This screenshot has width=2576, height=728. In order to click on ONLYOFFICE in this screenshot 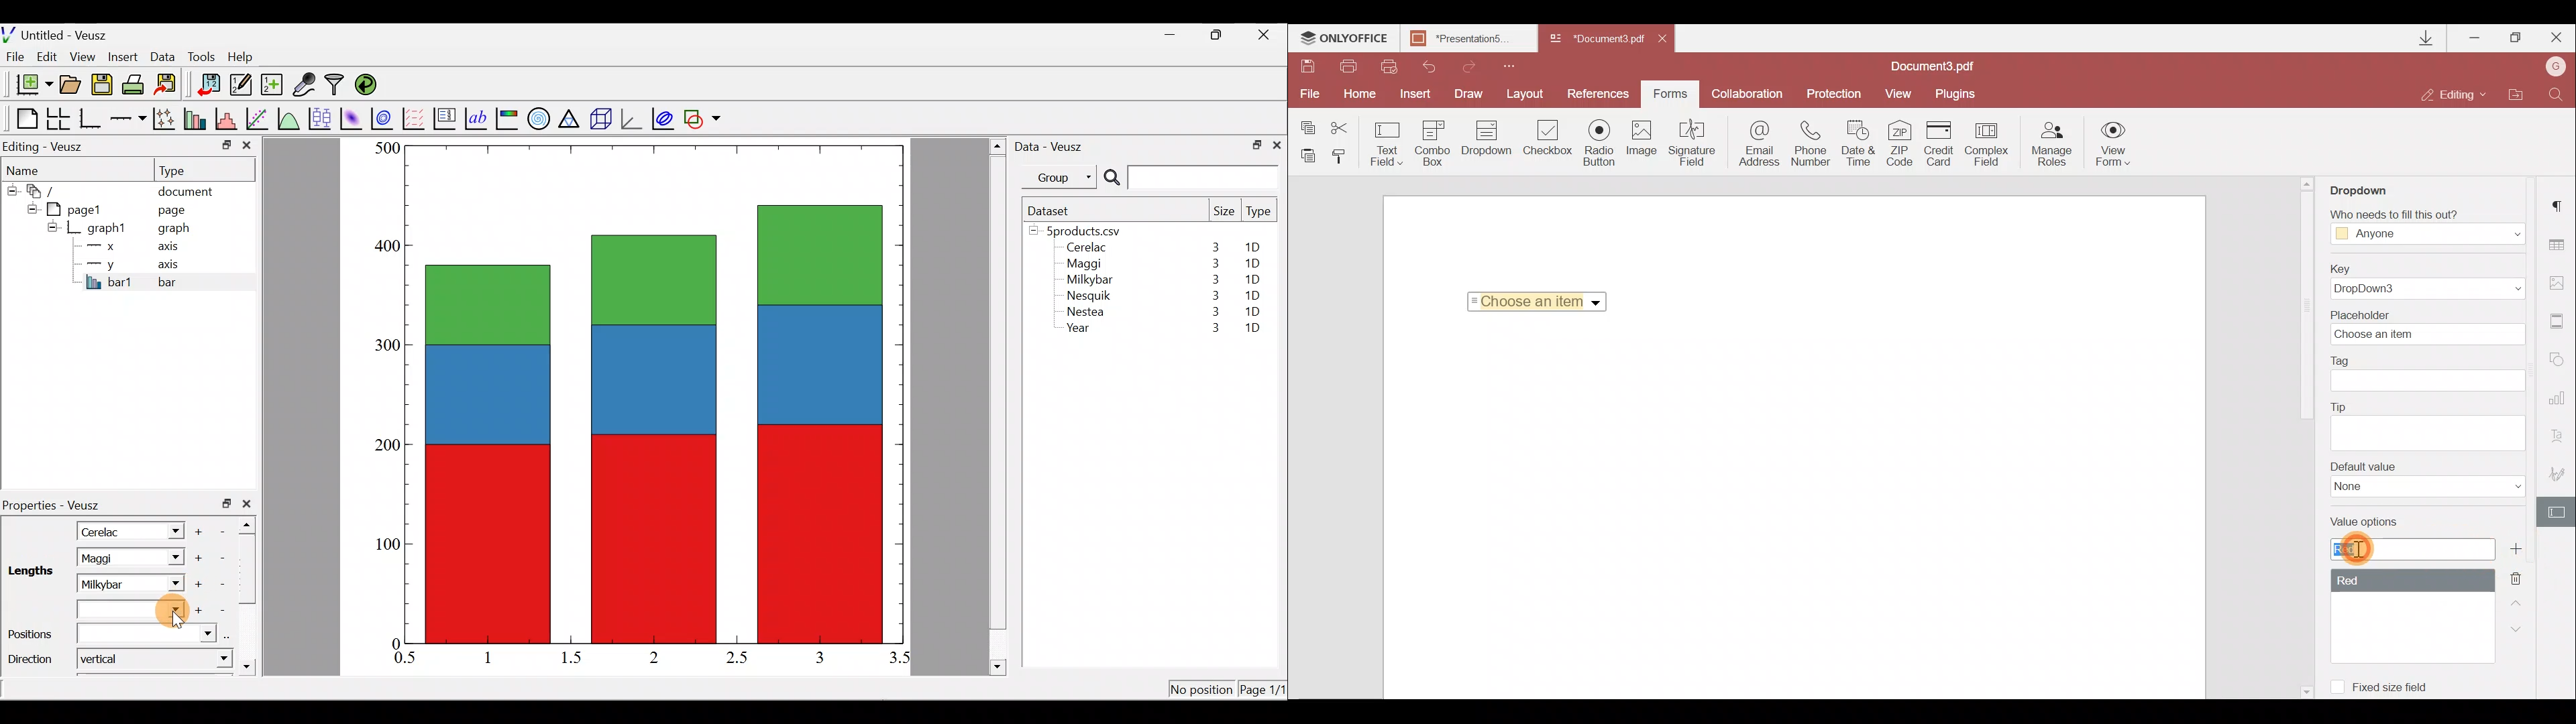, I will do `click(1345, 40)`.